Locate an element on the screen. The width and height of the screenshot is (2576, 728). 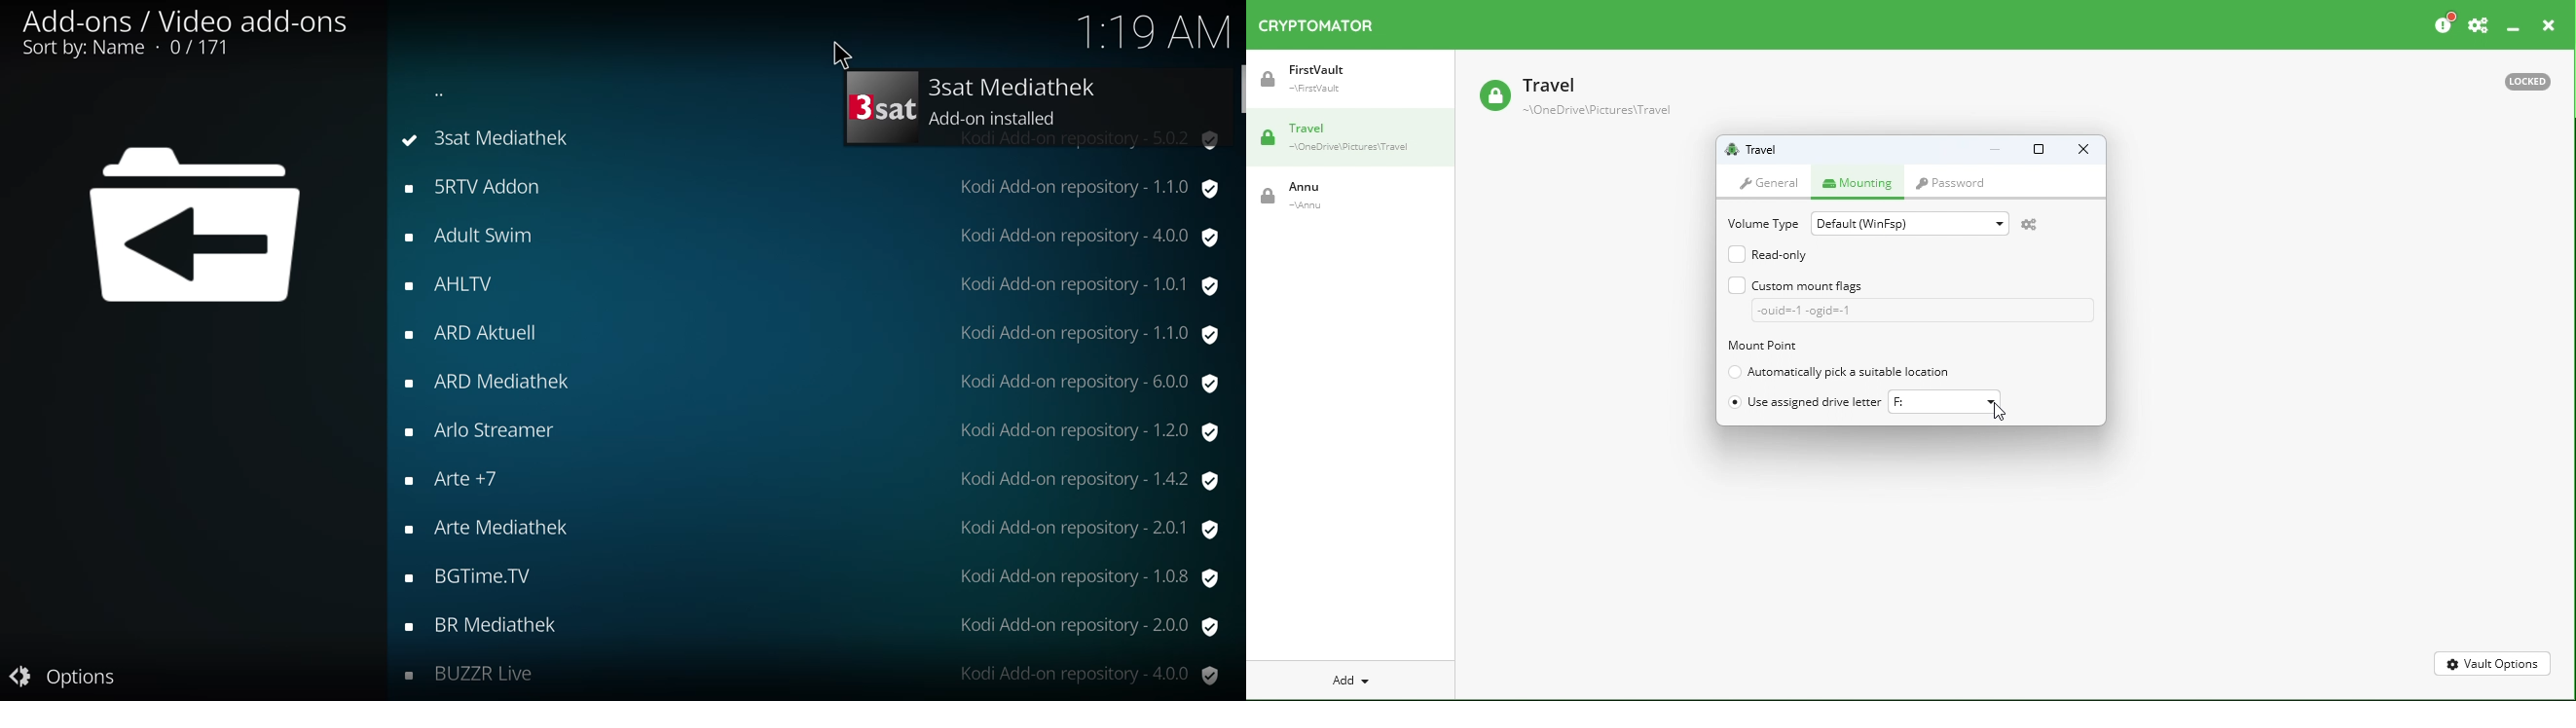
Travel is located at coordinates (1352, 141).